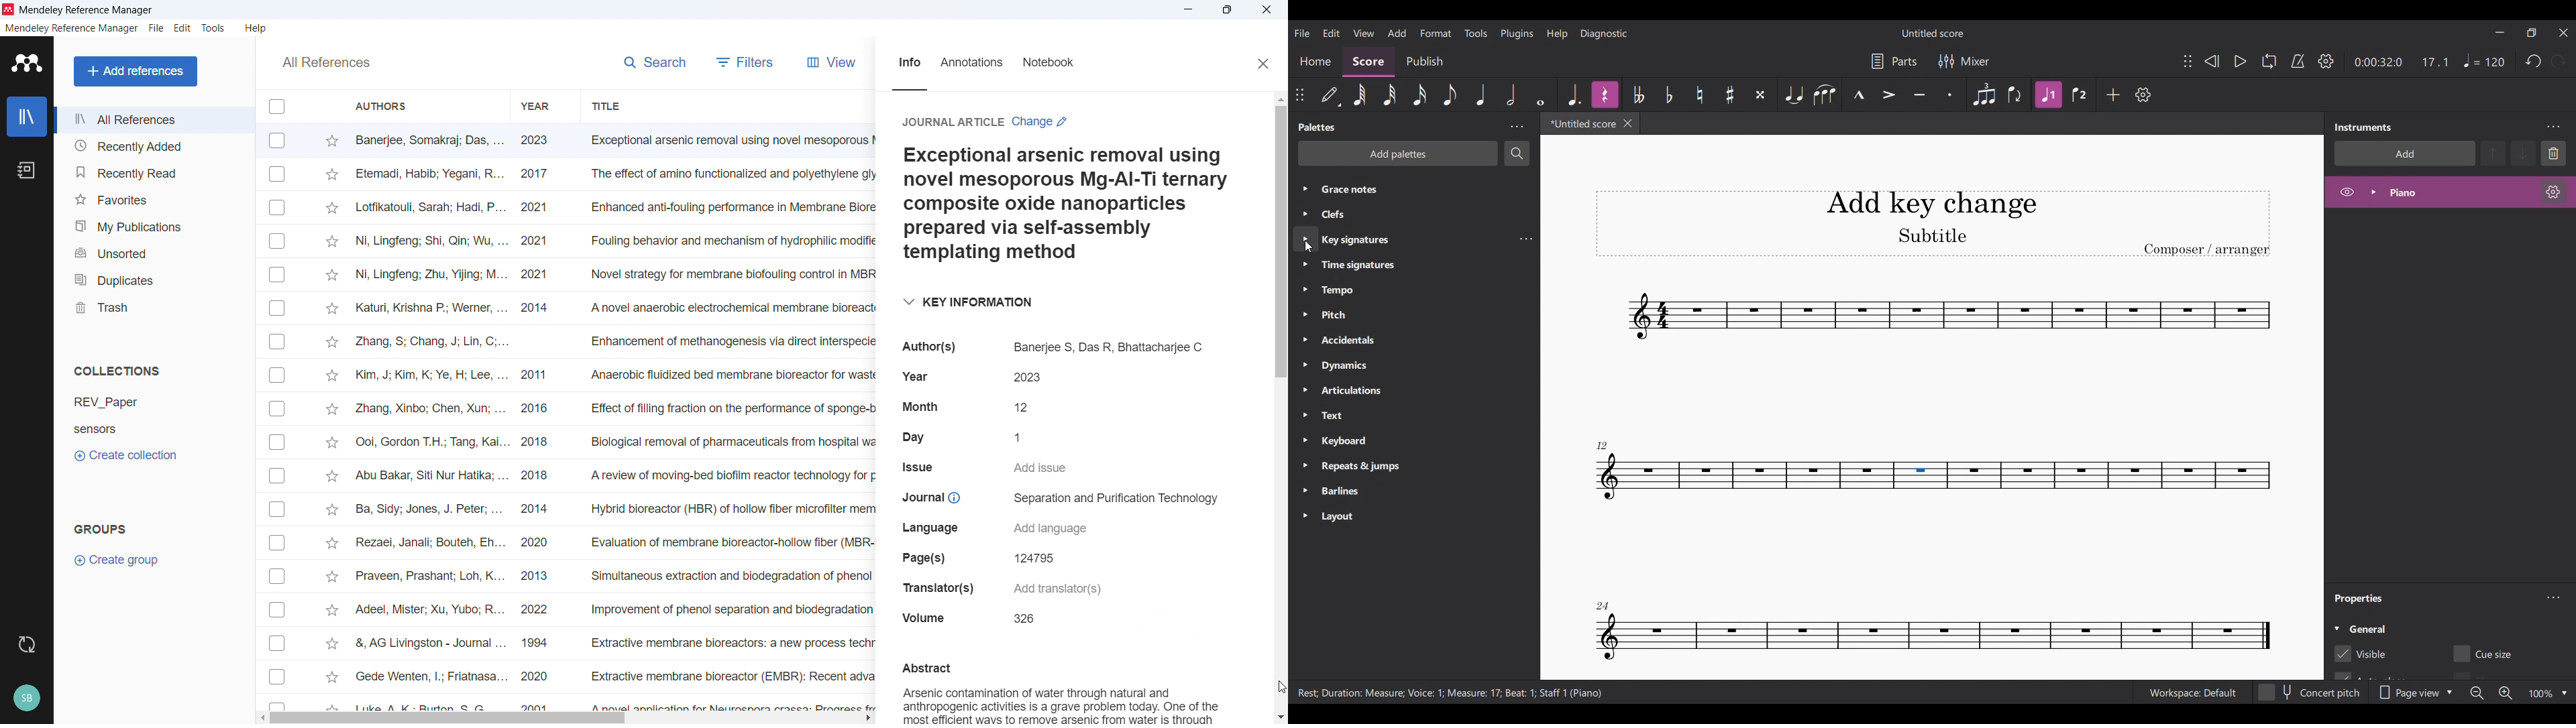  Describe the element at coordinates (26, 63) in the screenshot. I see `logo` at that location.